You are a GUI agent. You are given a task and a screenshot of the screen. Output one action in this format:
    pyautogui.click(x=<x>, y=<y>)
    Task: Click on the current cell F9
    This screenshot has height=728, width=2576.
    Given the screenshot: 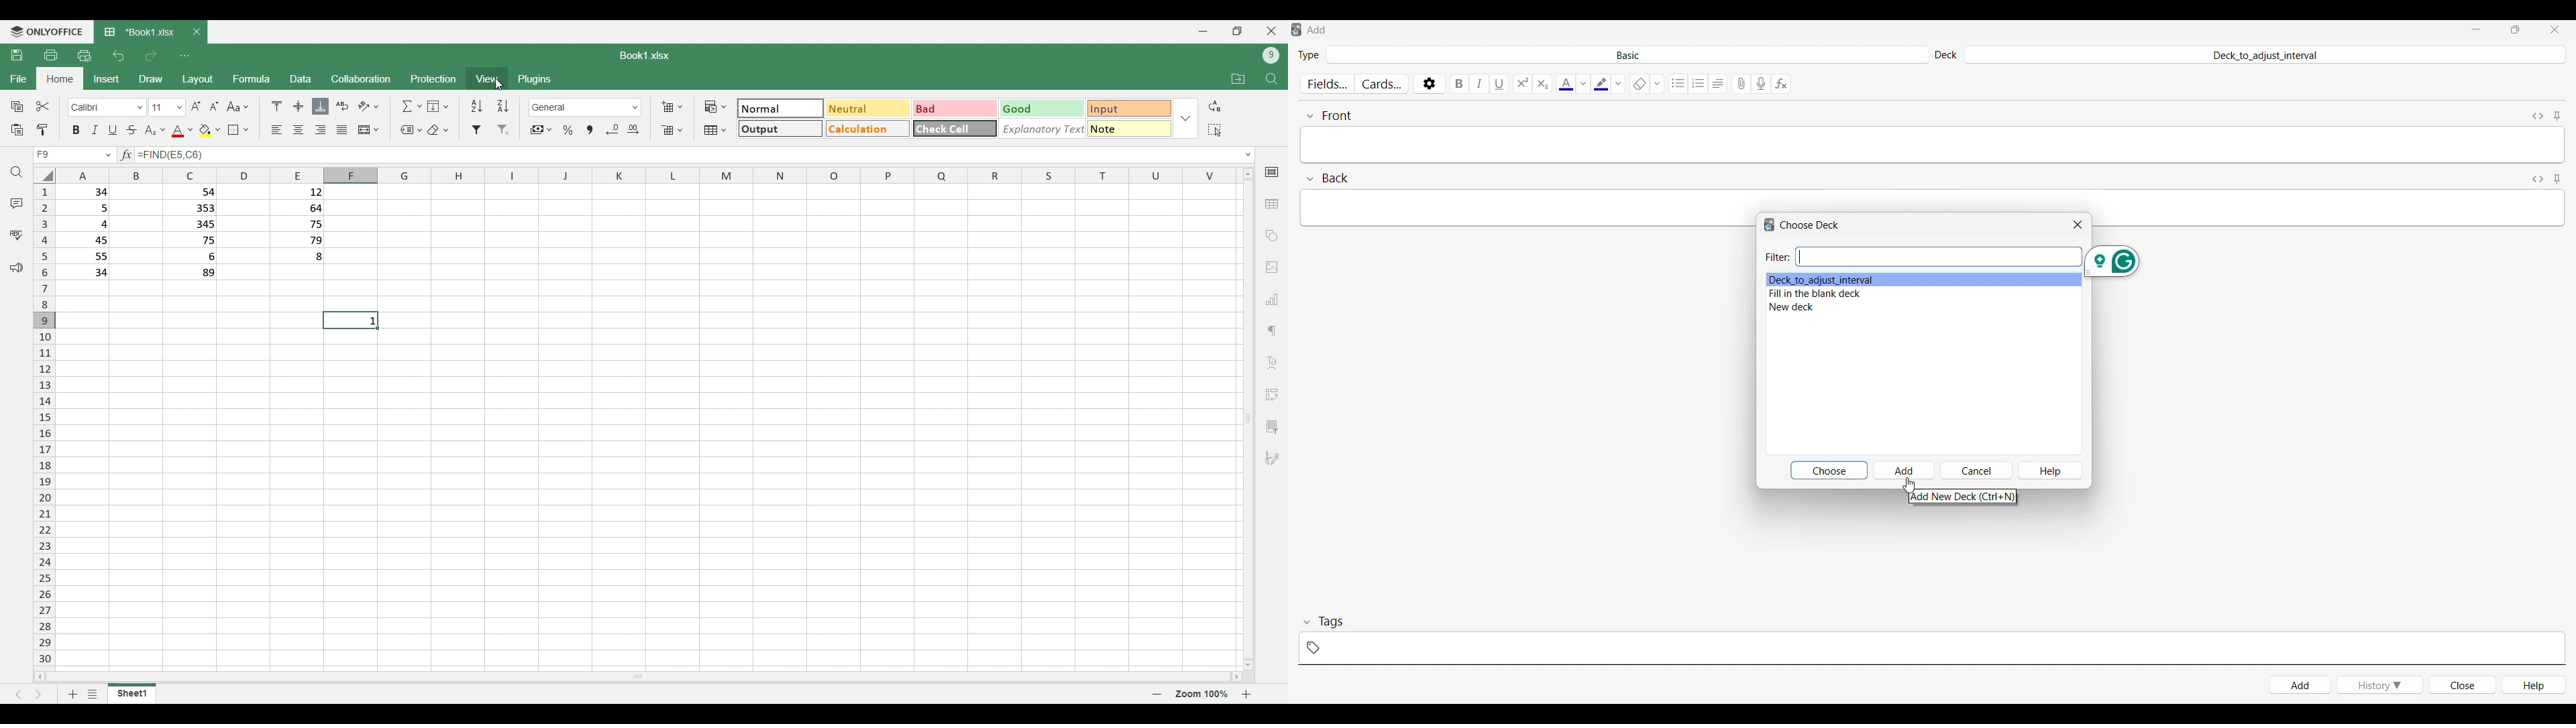 What is the action you would take?
    pyautogui.click(x=76, y=155)
    